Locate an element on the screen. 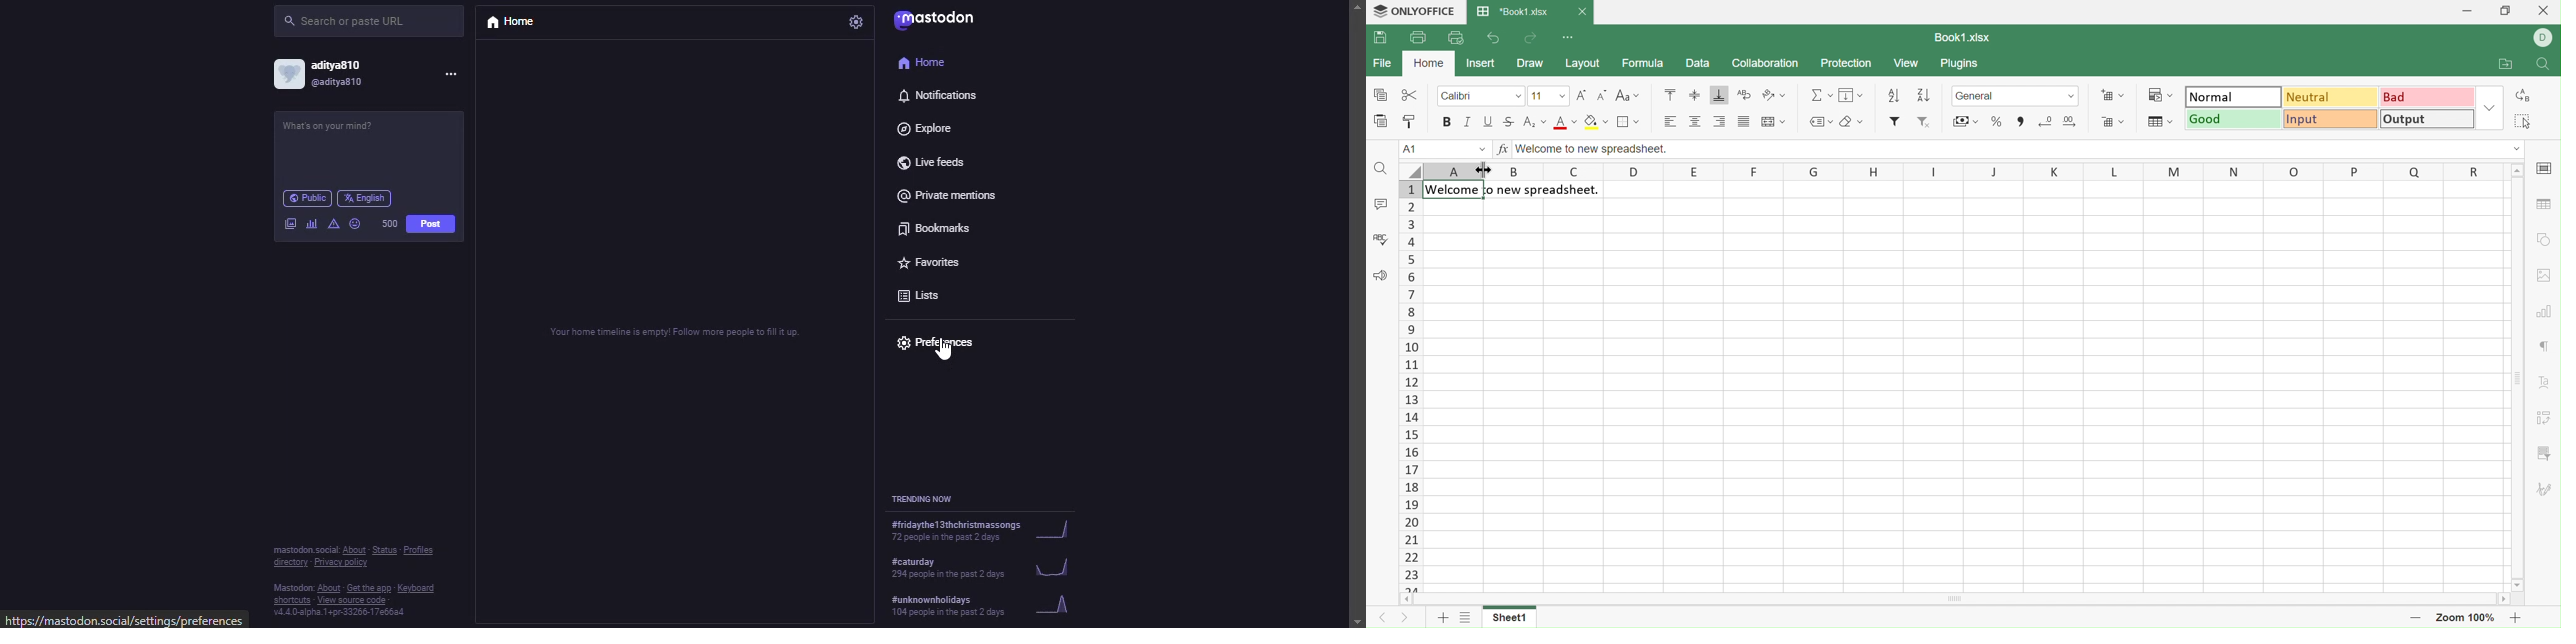  Superscript/Subscript is located at coordinates (1536, 121).